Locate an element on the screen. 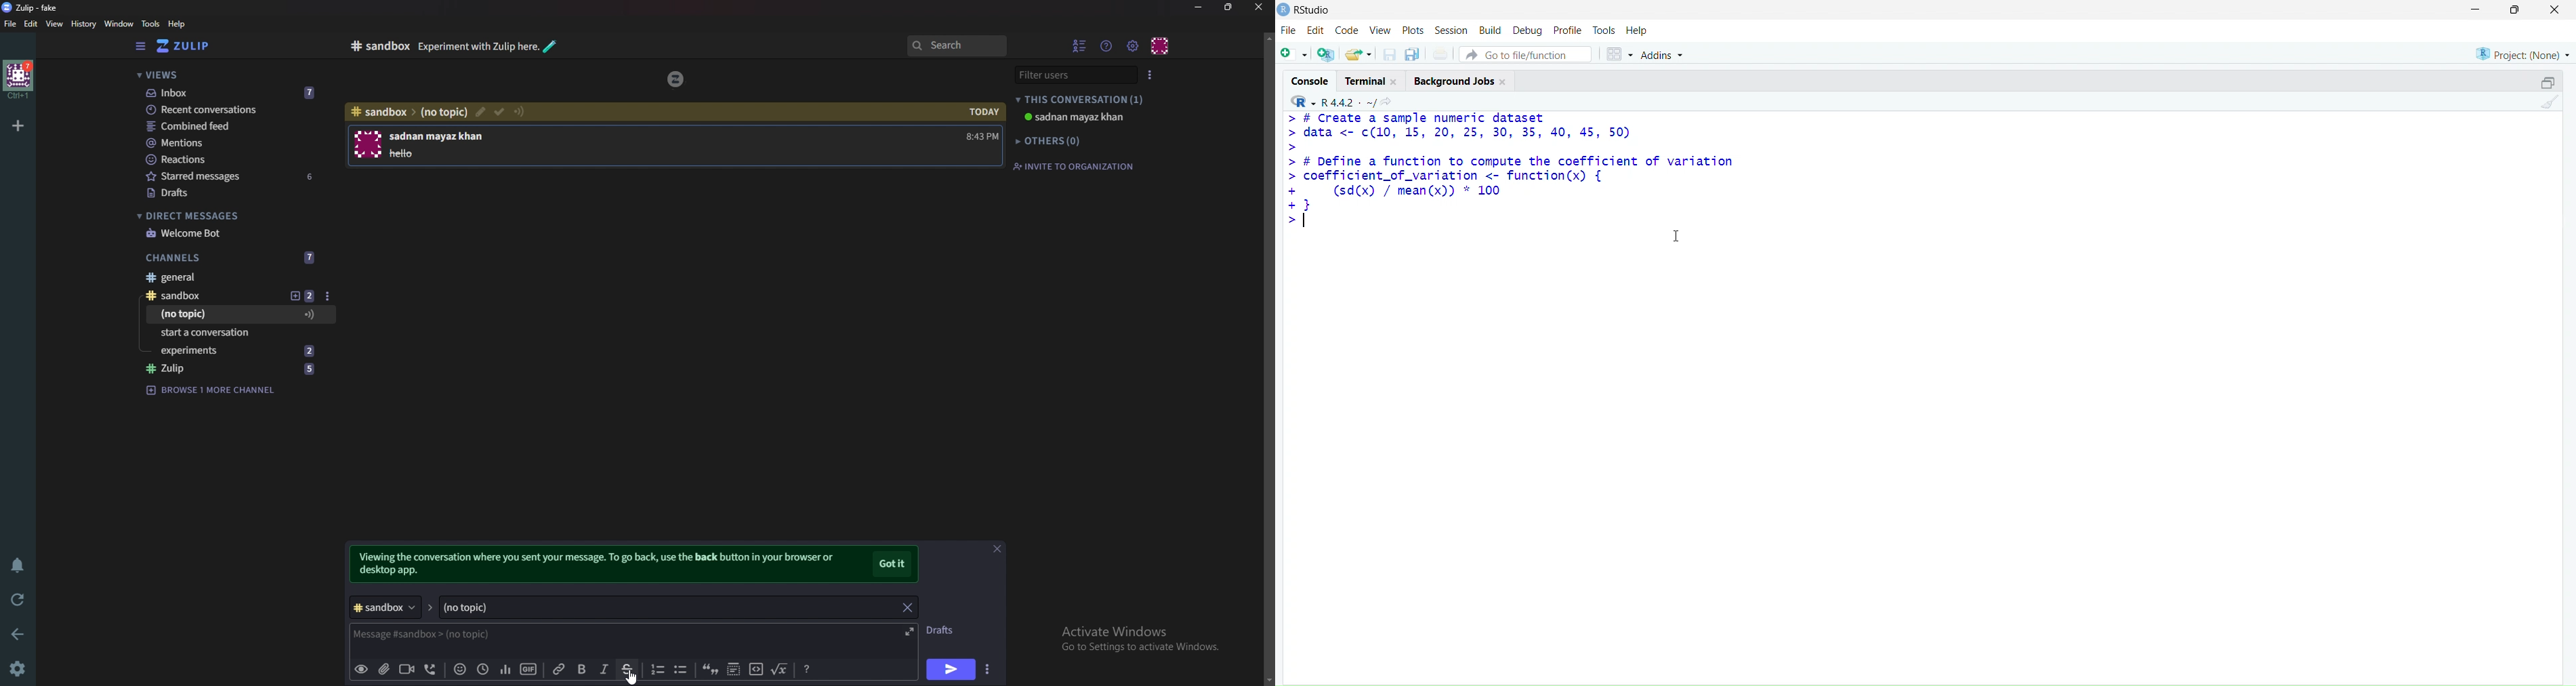 This screenshot has width=2576, height=700. Starred messages is located at coordinates (233, 175).